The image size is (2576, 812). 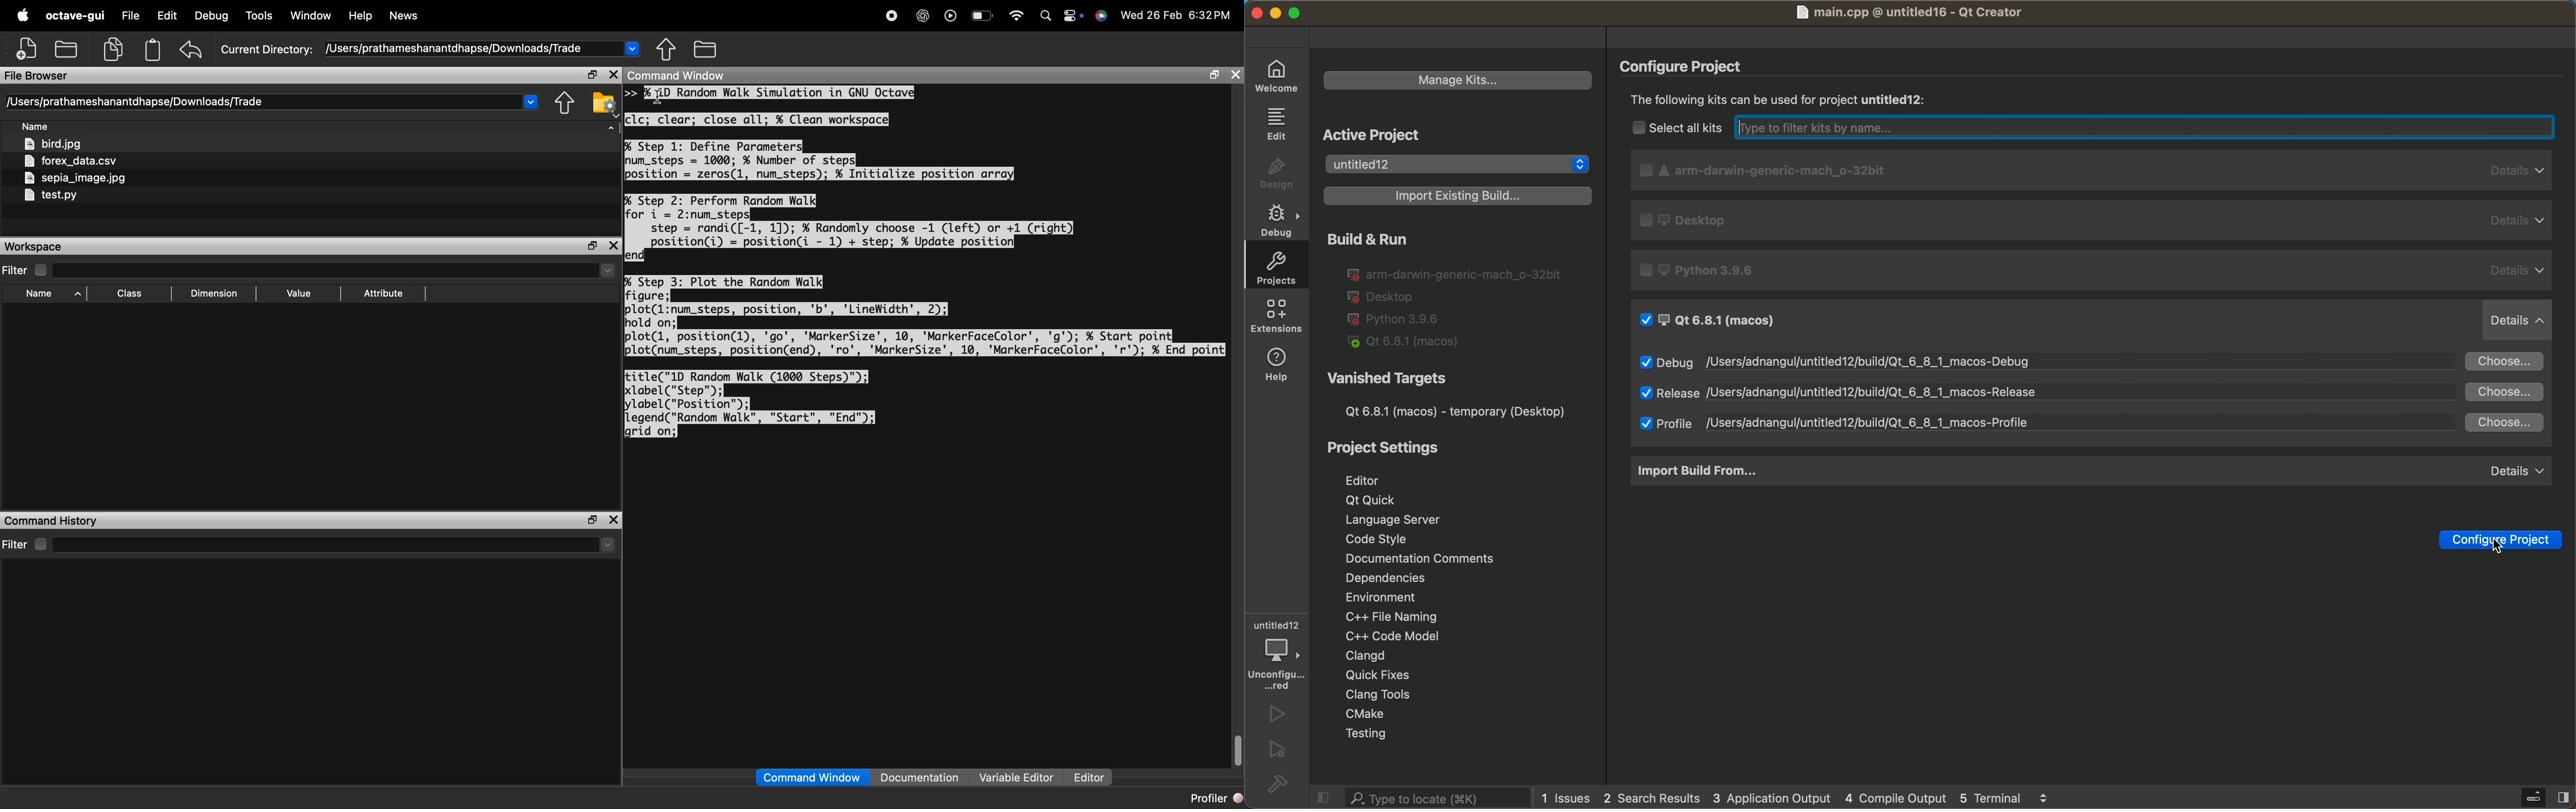 I want to click on documentation, so click(x=920, y=779).